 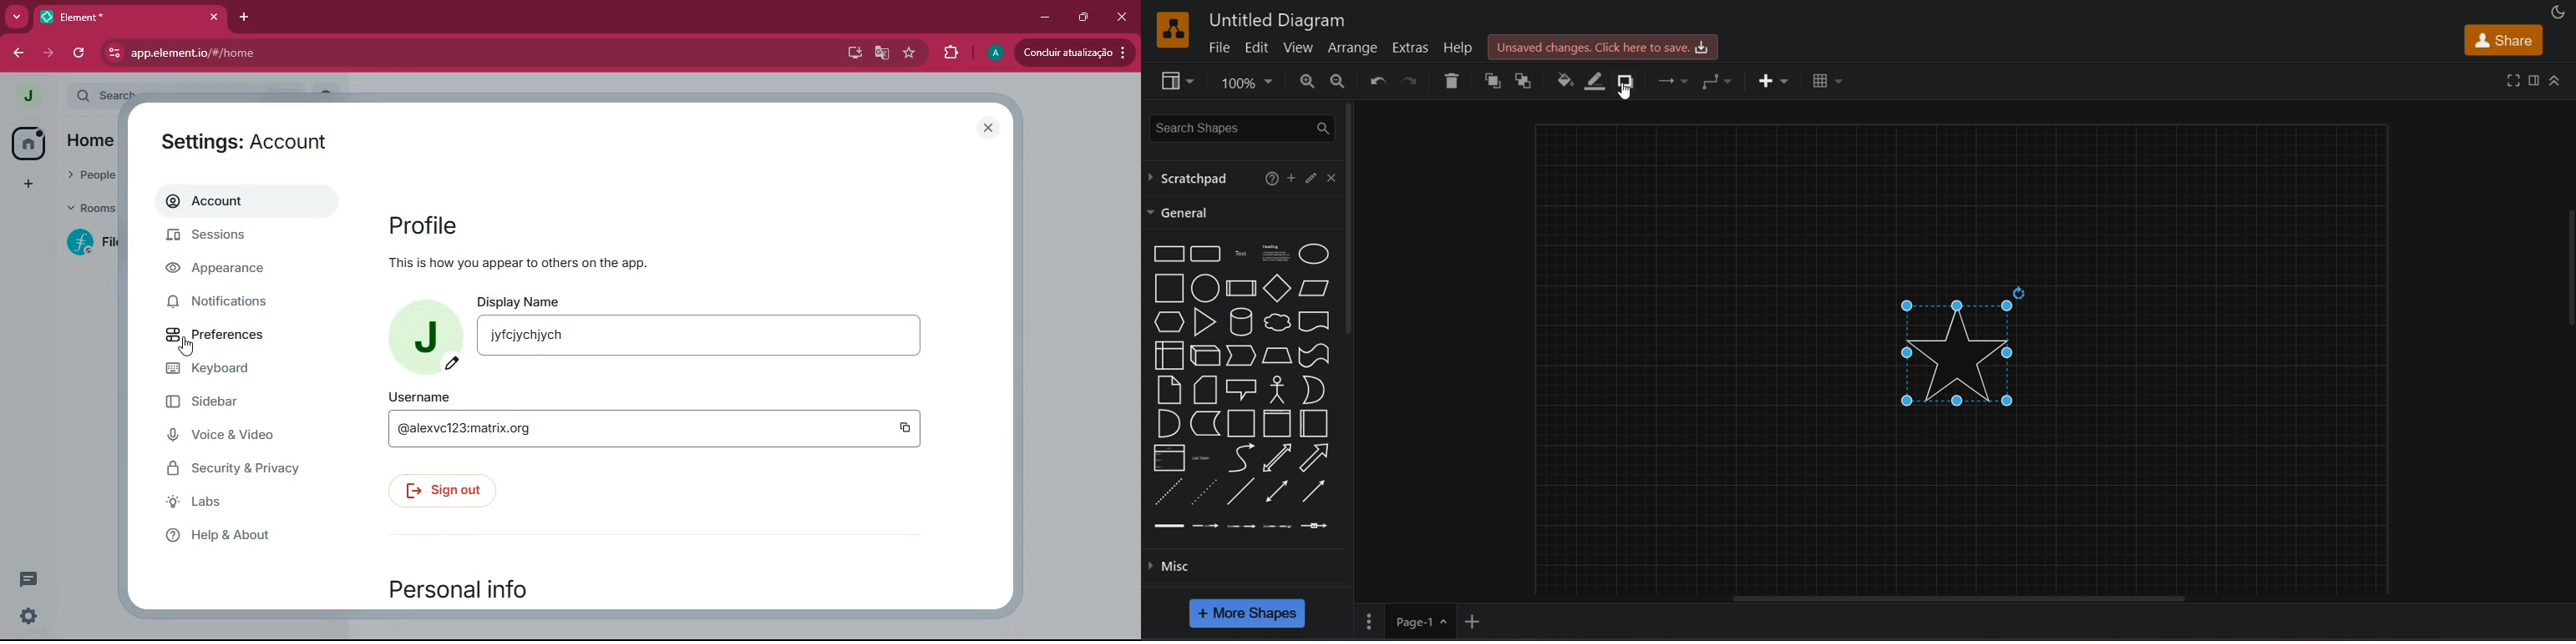 I want to click on redo, so click(x=1412, y=83).